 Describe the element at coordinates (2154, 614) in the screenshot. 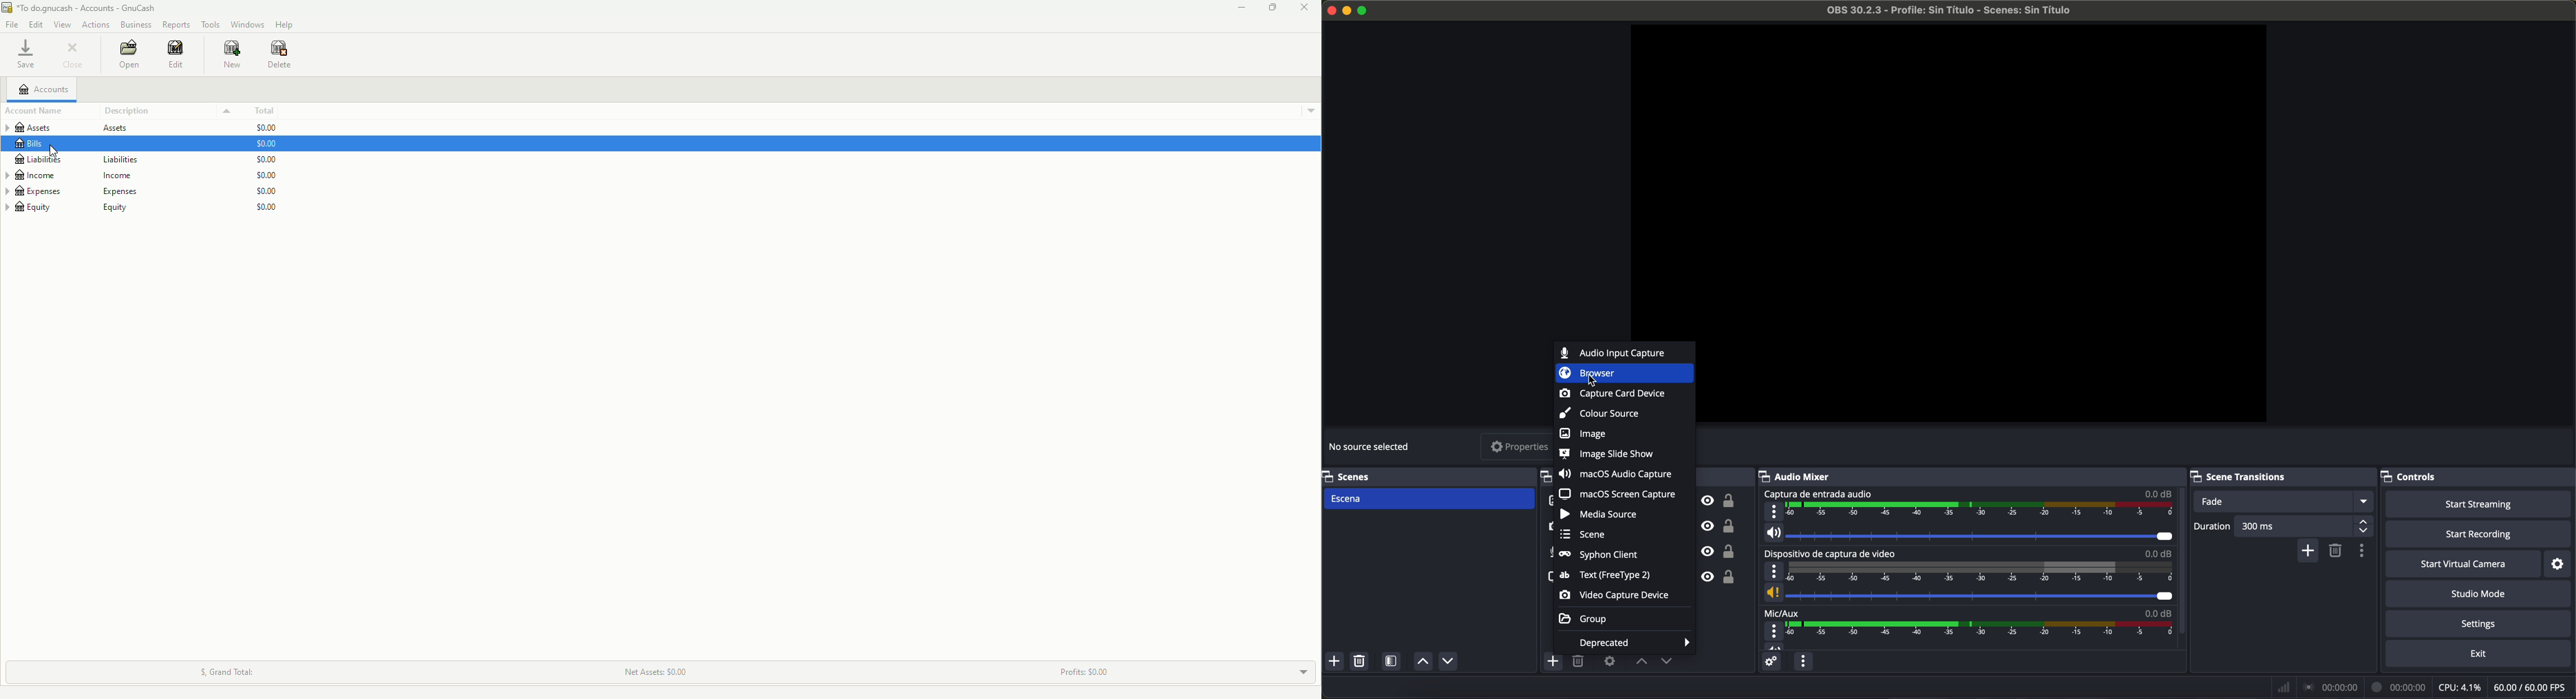

I see `0.0 dB` at that location.